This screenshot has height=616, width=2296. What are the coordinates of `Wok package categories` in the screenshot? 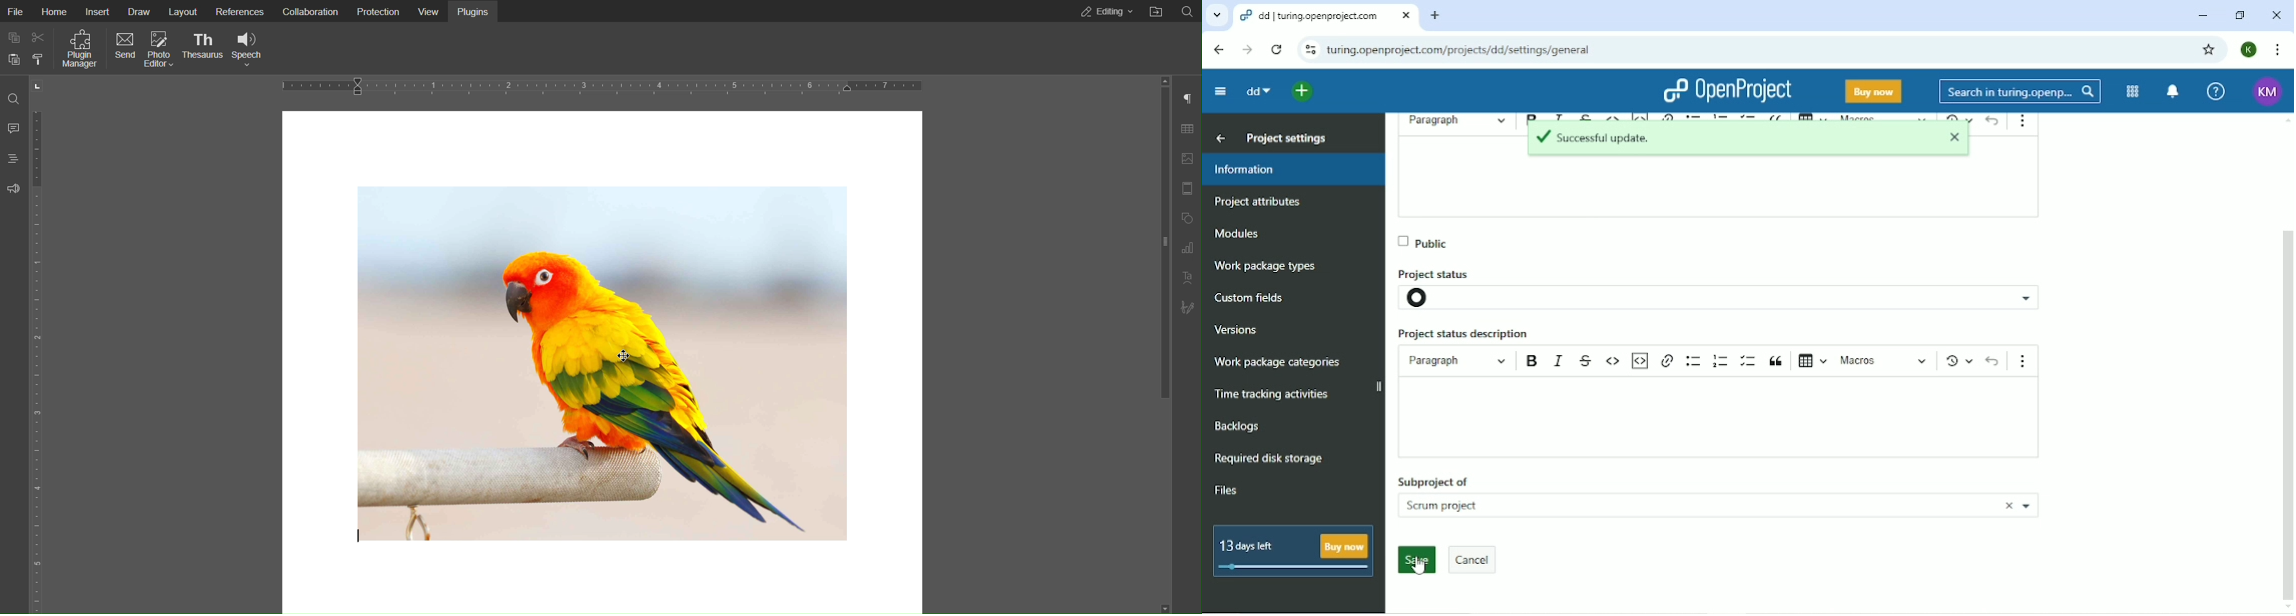 It's located at (1278, 363).